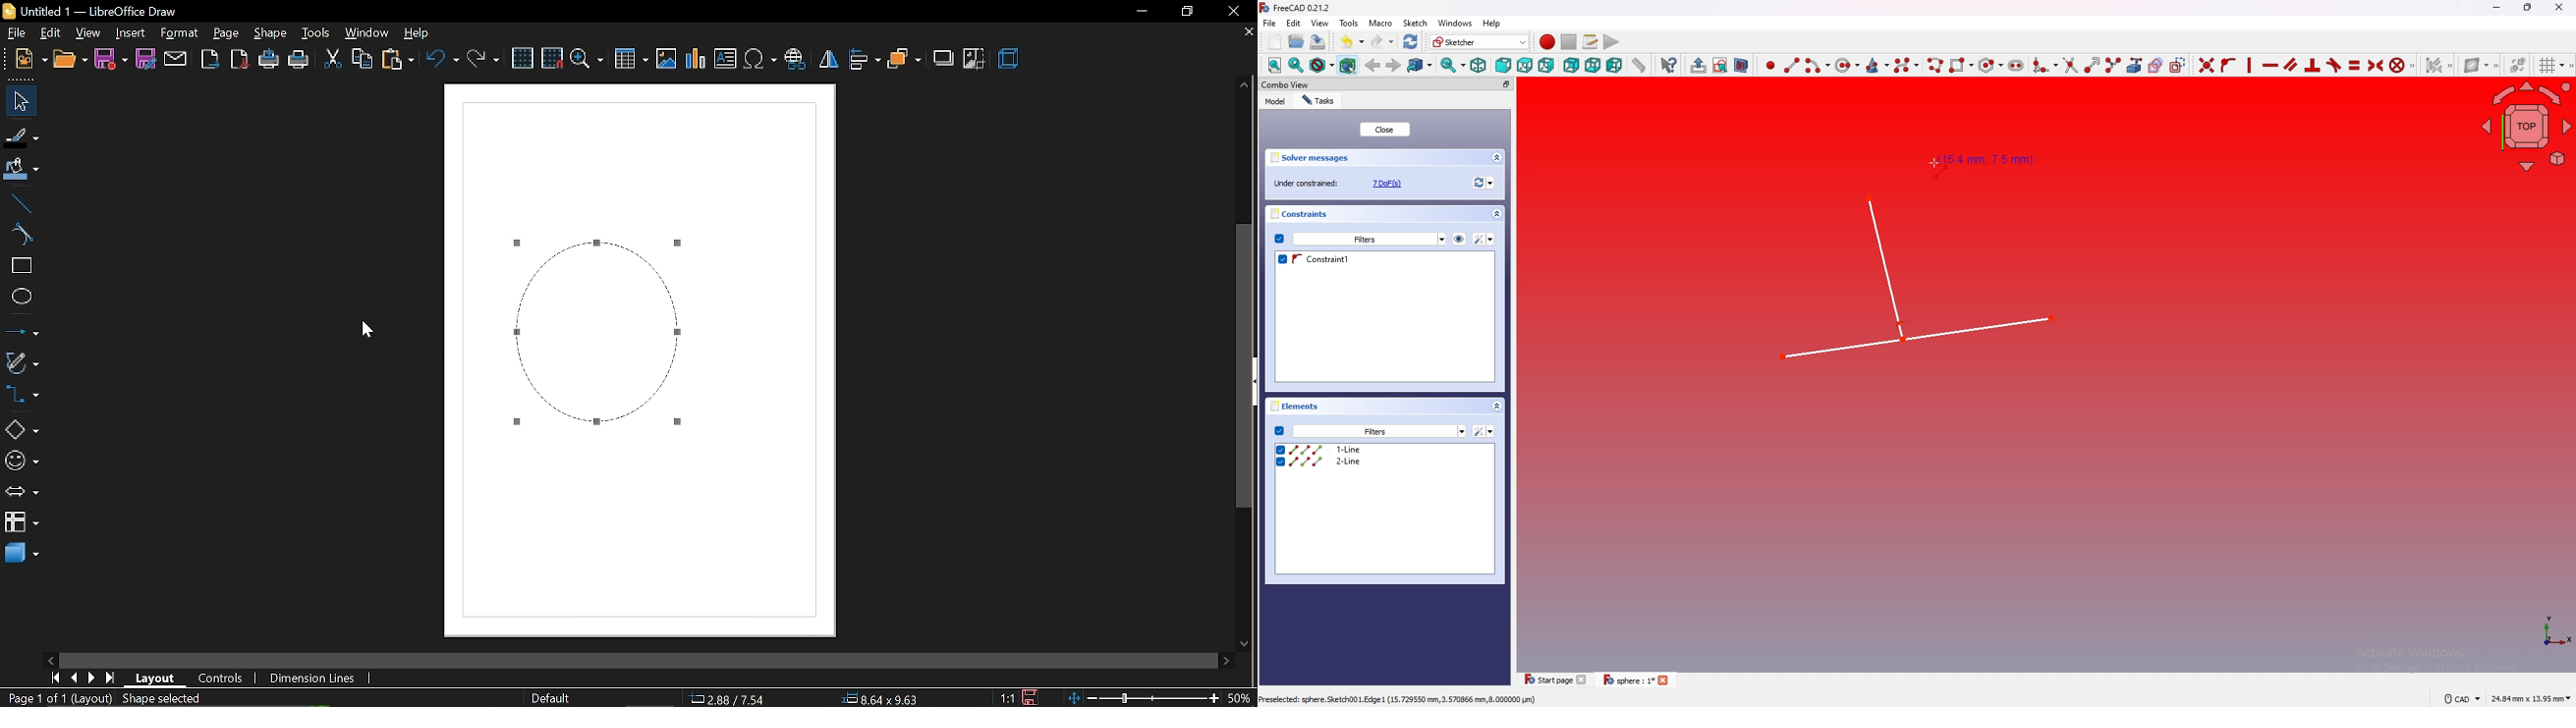 Image resolution: width=2576 pixels, height=728 pixels. I want to click on restore down, so click(1185, 13).